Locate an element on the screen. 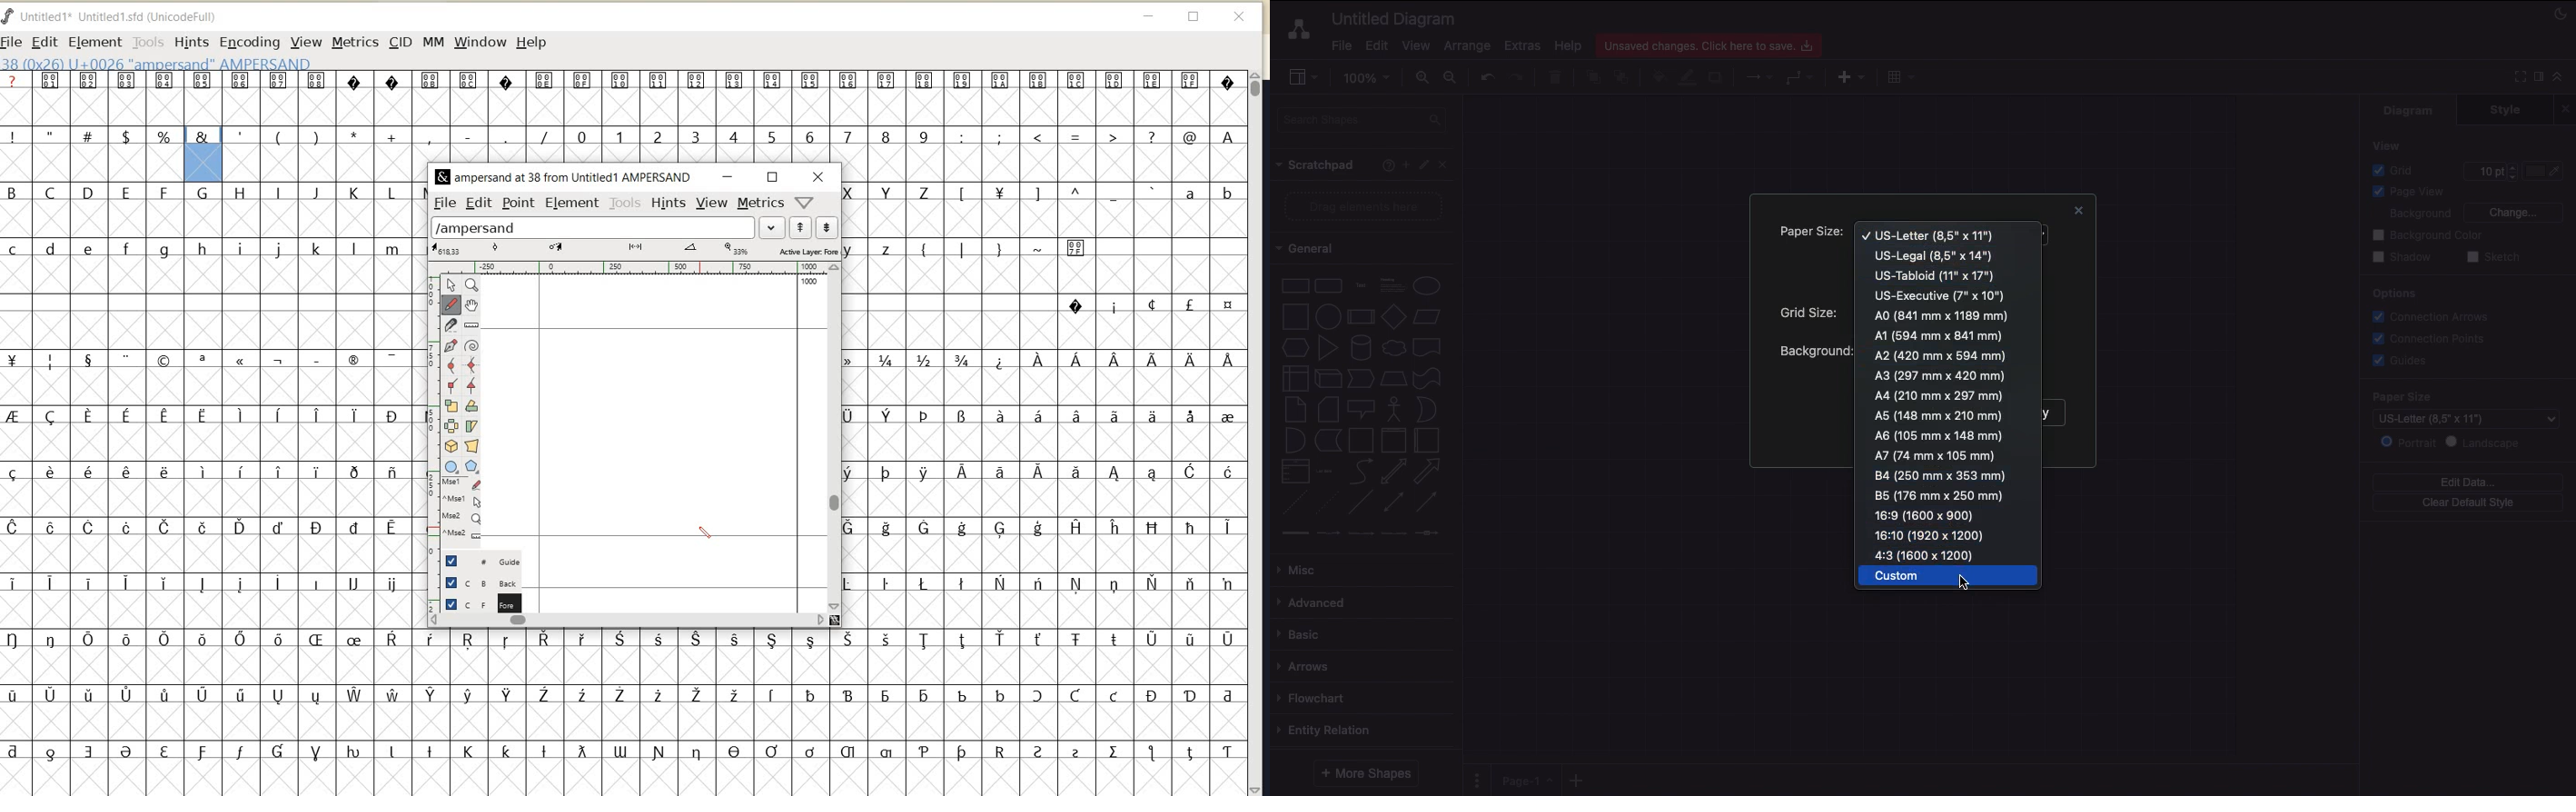 This screenshot has width=2576, height=812. CLOSE is located at coordinates (821, 176).